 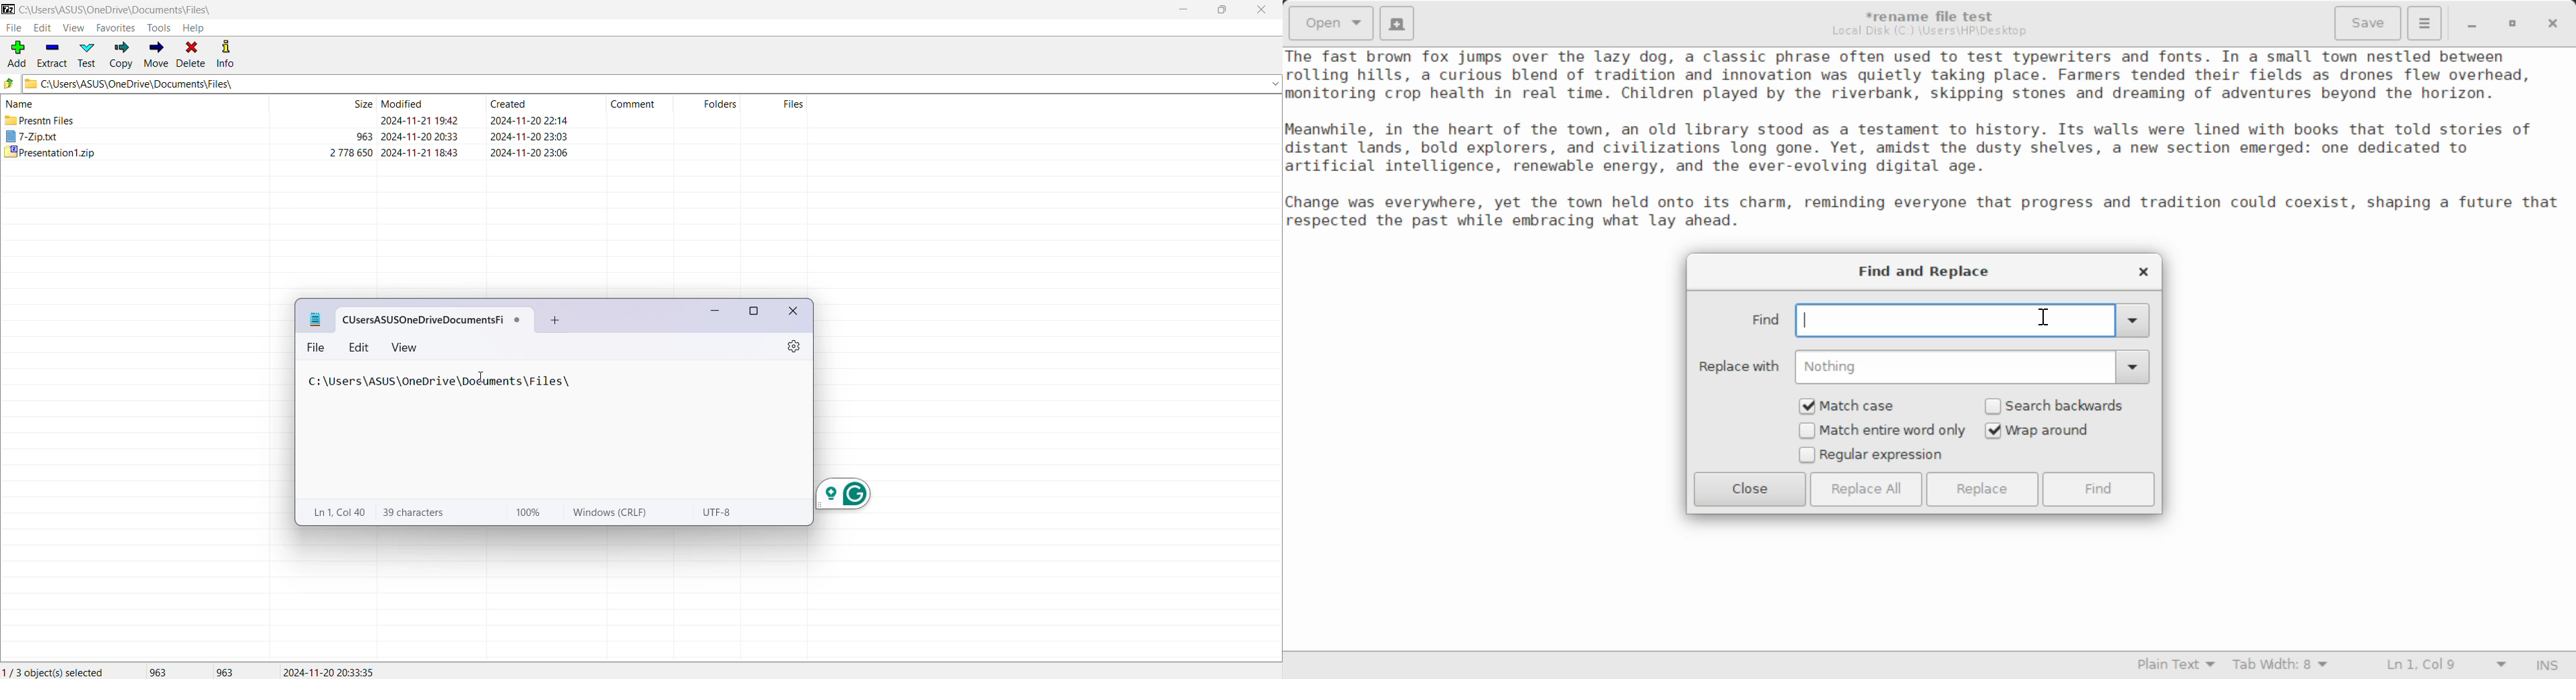 What do you see at coordinates (1924, 367) in the screenshot?
I see `Replace with Response Field` at bounding box center [1924, 367].